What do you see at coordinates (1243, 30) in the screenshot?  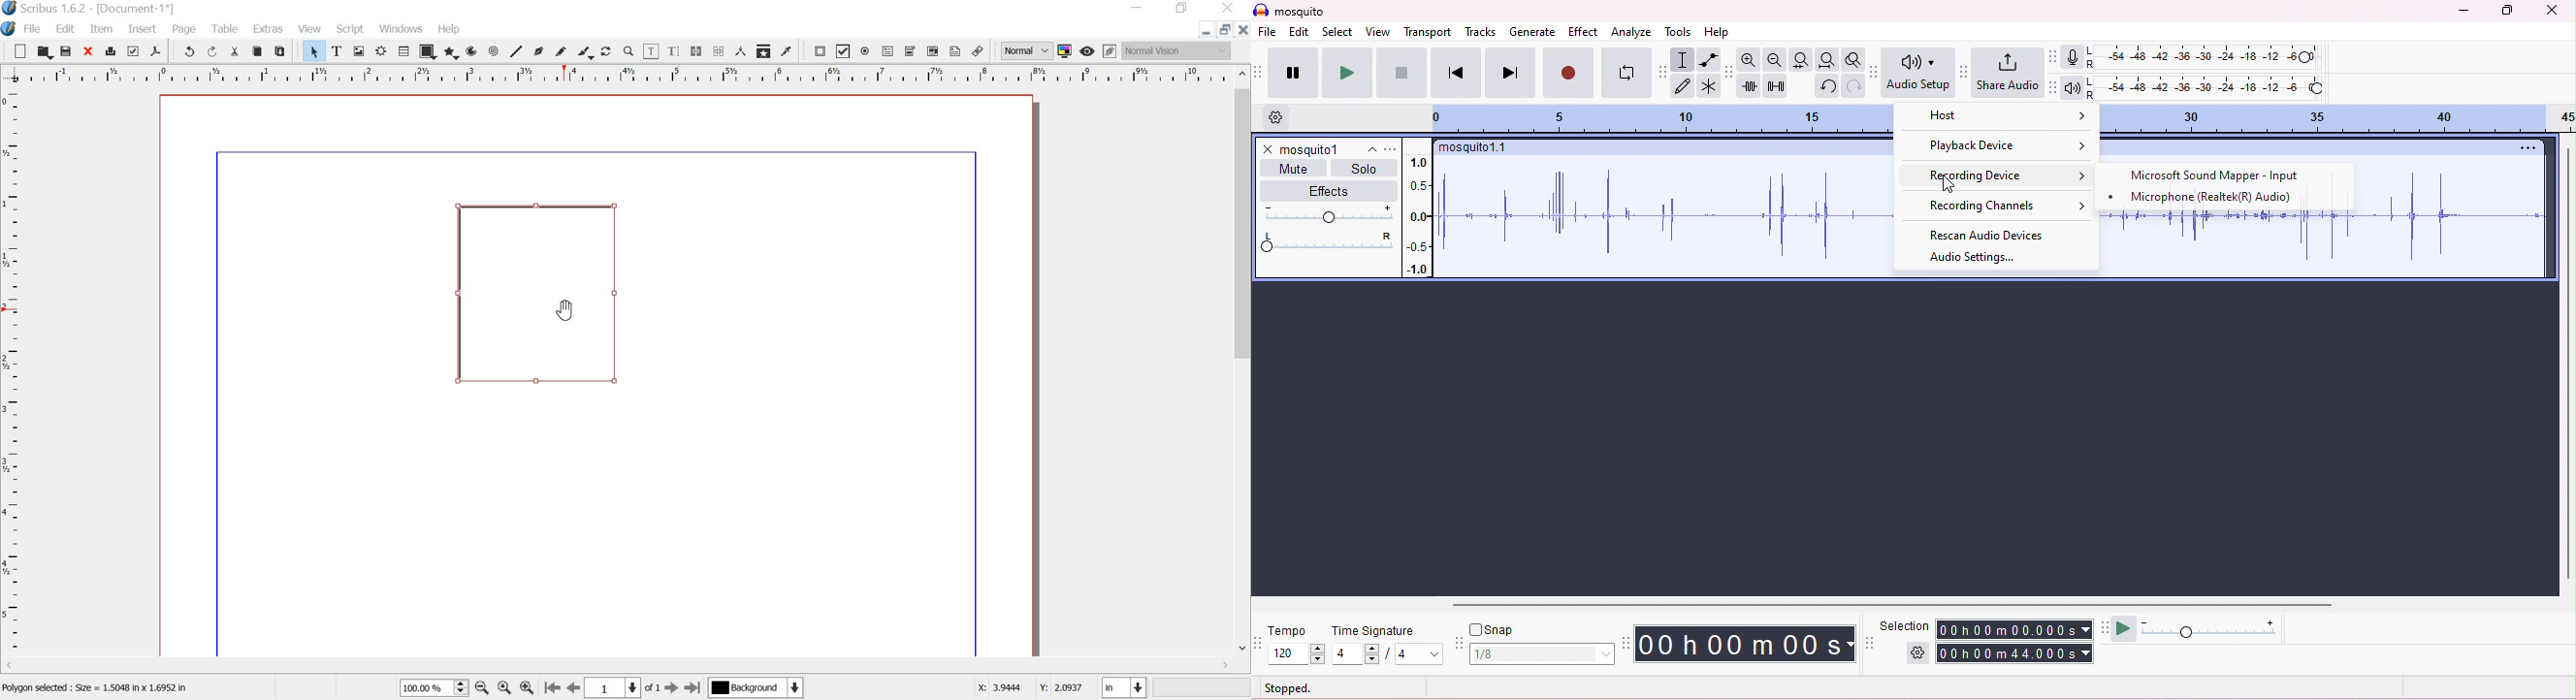 I see `close document` at bounding box center [1243, 30].